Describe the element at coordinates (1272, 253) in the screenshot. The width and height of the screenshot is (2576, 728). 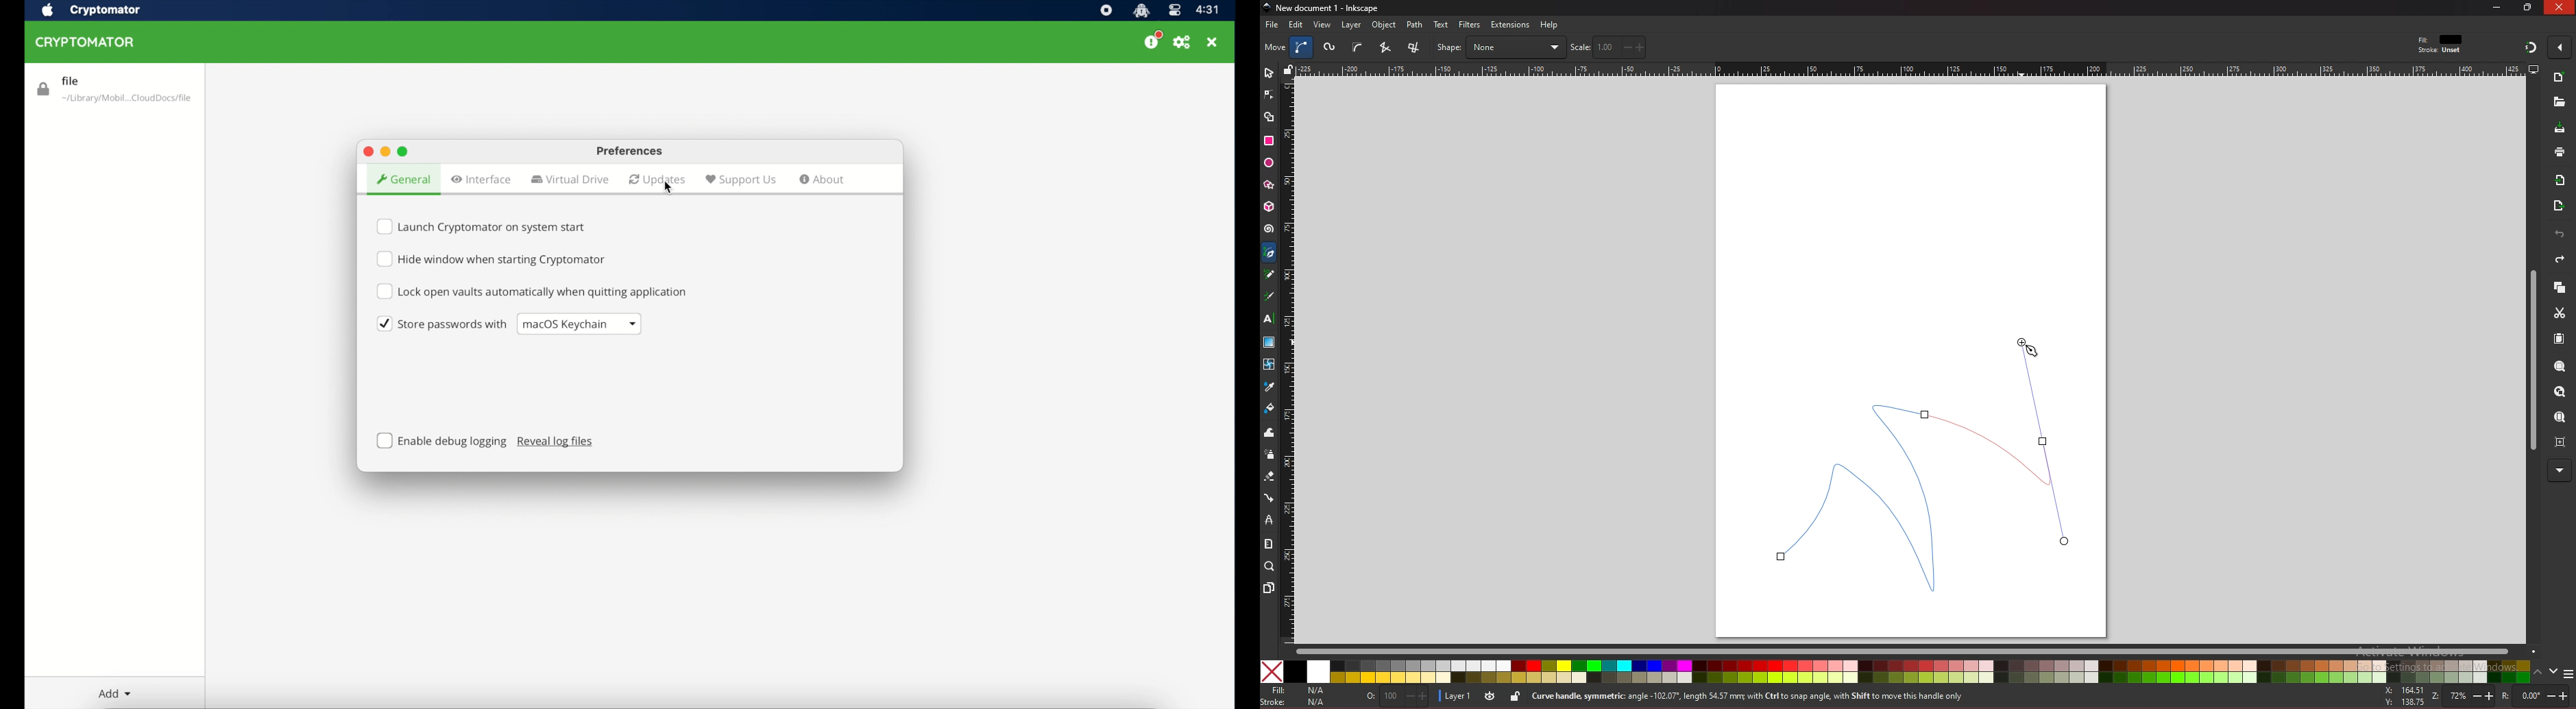
I see `pen` at that location.